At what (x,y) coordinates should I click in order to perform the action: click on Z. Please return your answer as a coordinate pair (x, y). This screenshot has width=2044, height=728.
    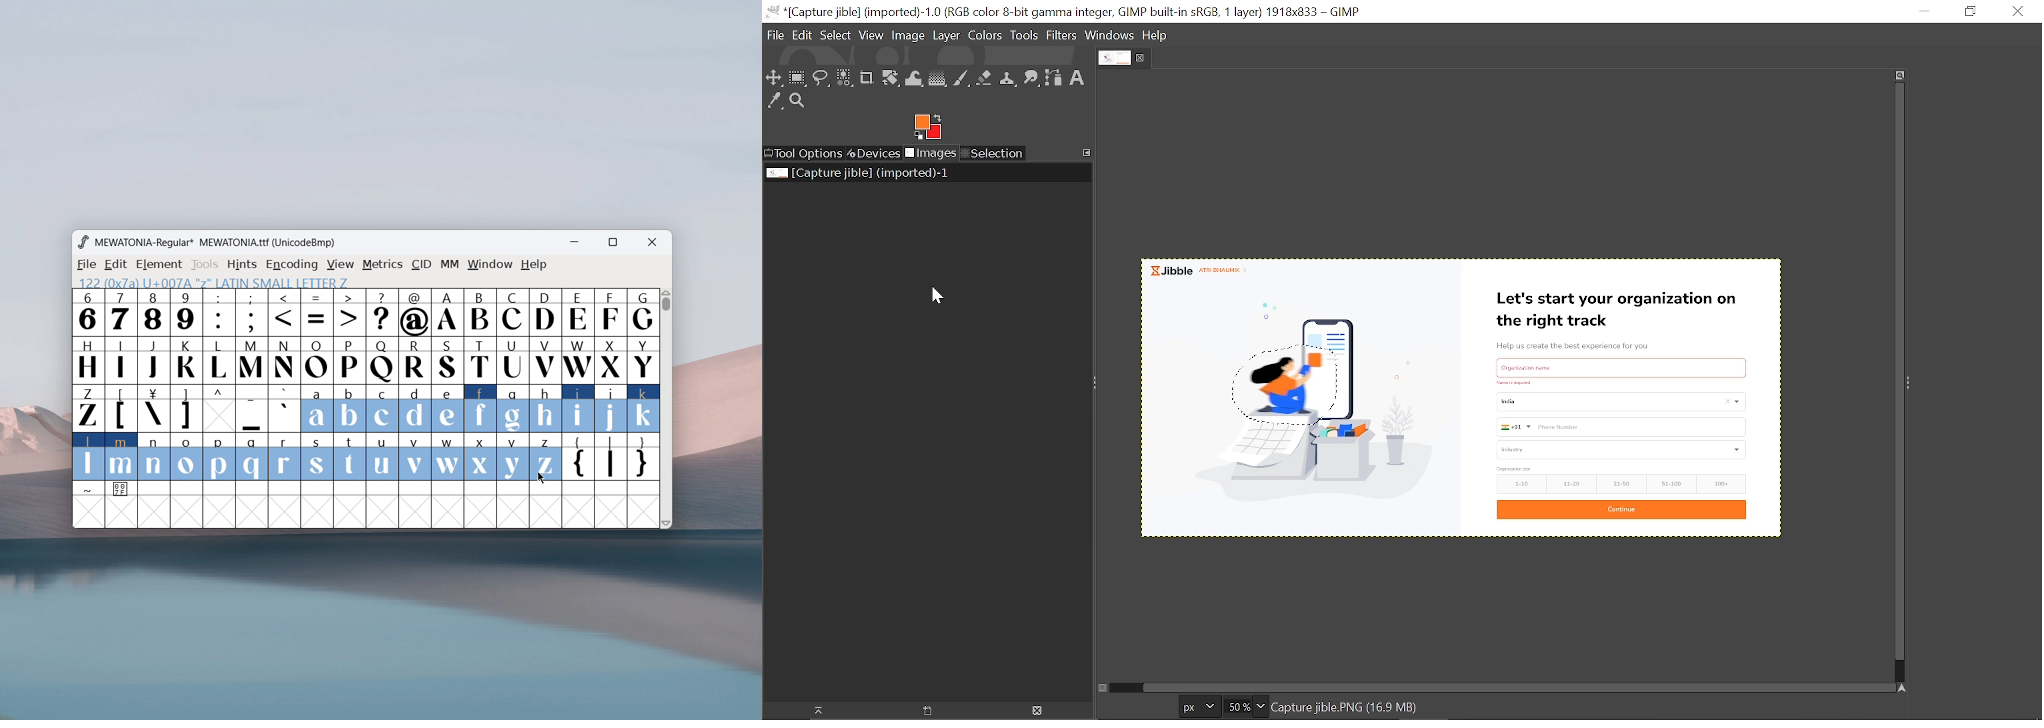
    Looking at the image, I should click on (87, 407).